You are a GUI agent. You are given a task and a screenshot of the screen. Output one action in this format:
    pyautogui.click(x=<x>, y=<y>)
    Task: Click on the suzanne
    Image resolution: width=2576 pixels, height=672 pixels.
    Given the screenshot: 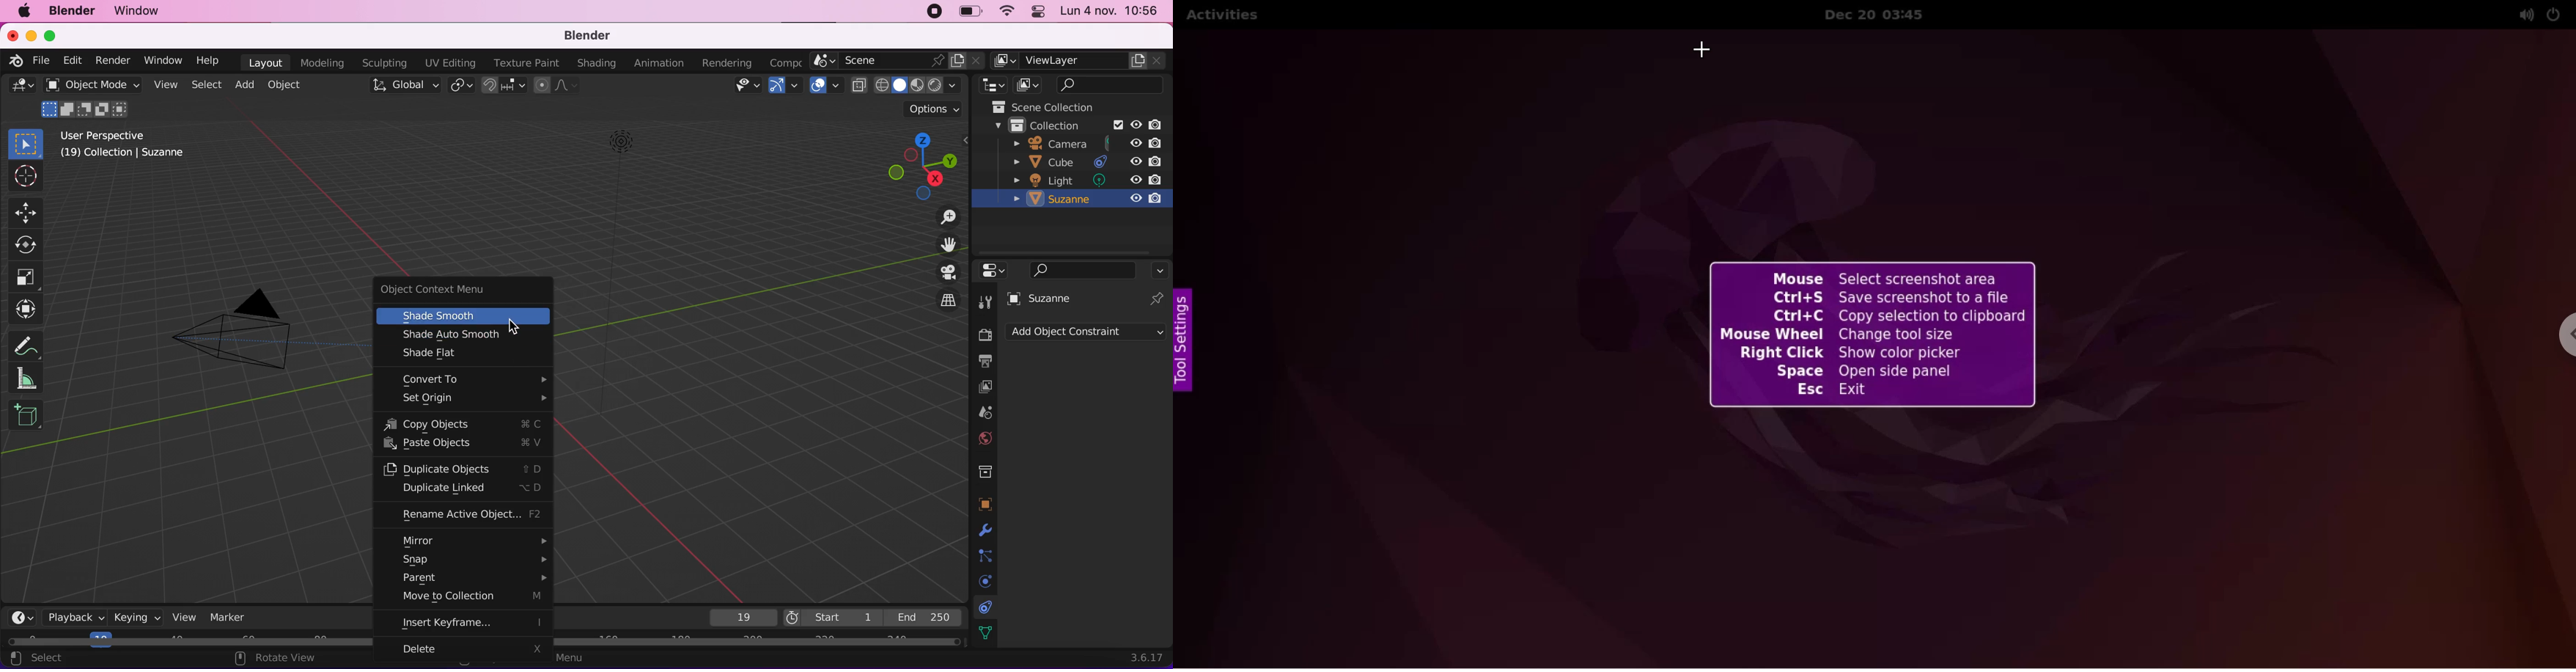 What is the action you would take?
    pyautogui.click(x=1052, y=298)
    